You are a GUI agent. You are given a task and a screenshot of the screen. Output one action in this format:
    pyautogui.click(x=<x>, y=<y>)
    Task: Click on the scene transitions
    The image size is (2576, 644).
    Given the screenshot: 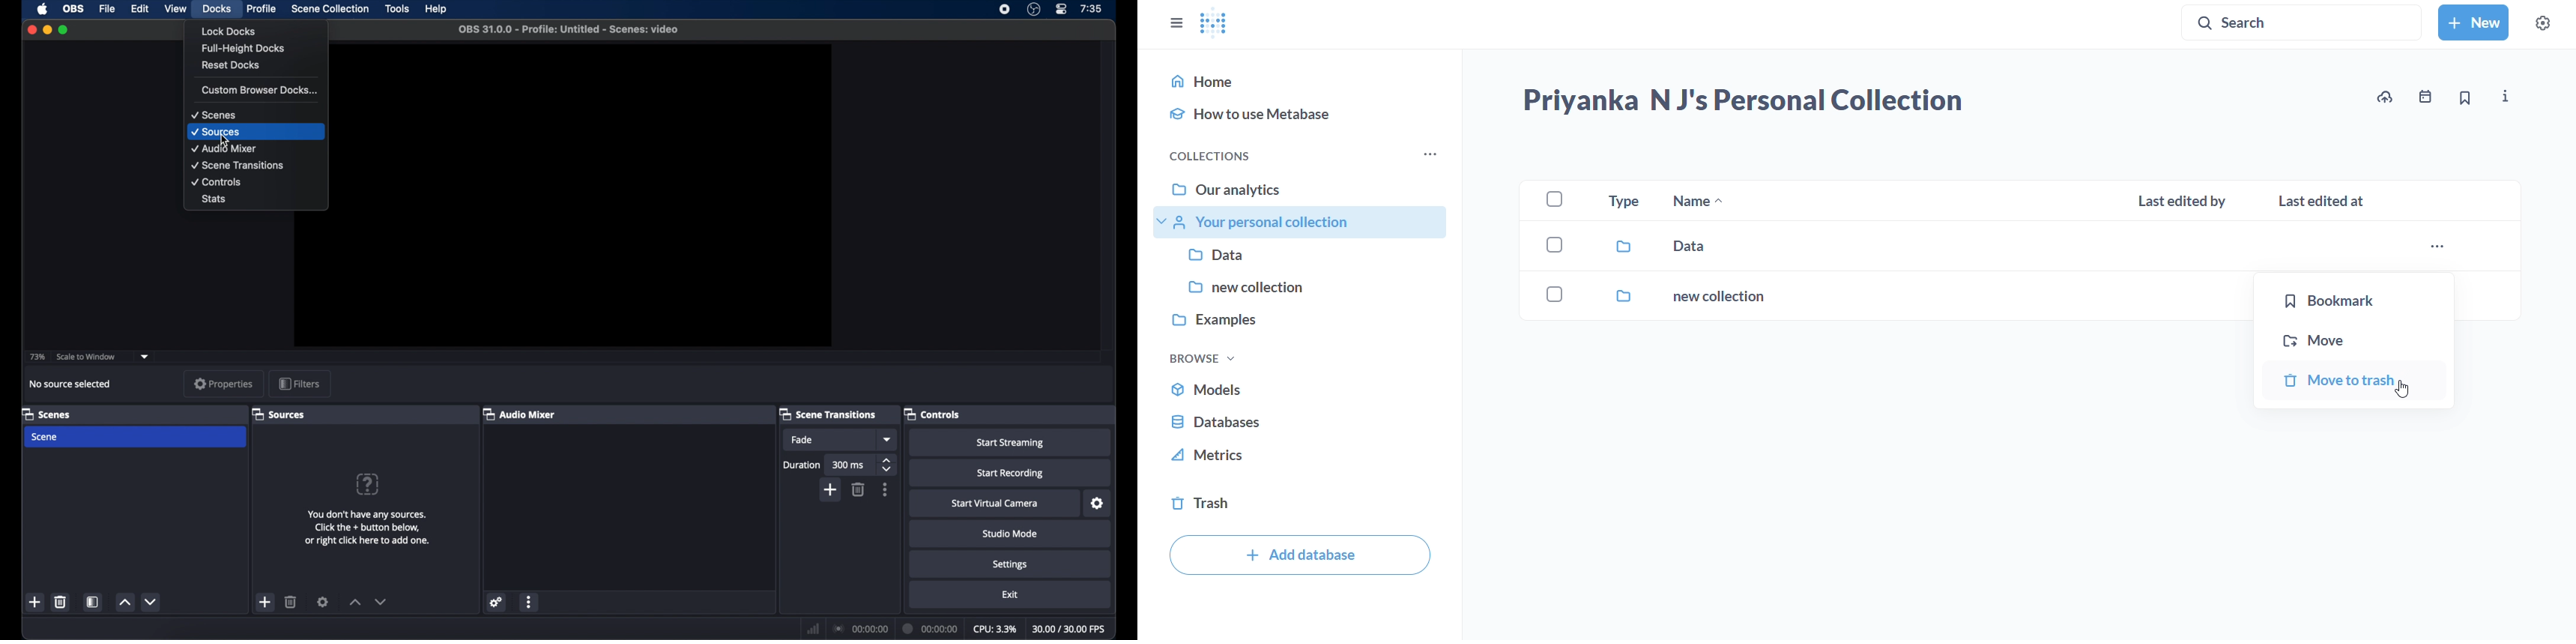 What is the action you would take?
    pyautogui.click(x=238, y=165)
    